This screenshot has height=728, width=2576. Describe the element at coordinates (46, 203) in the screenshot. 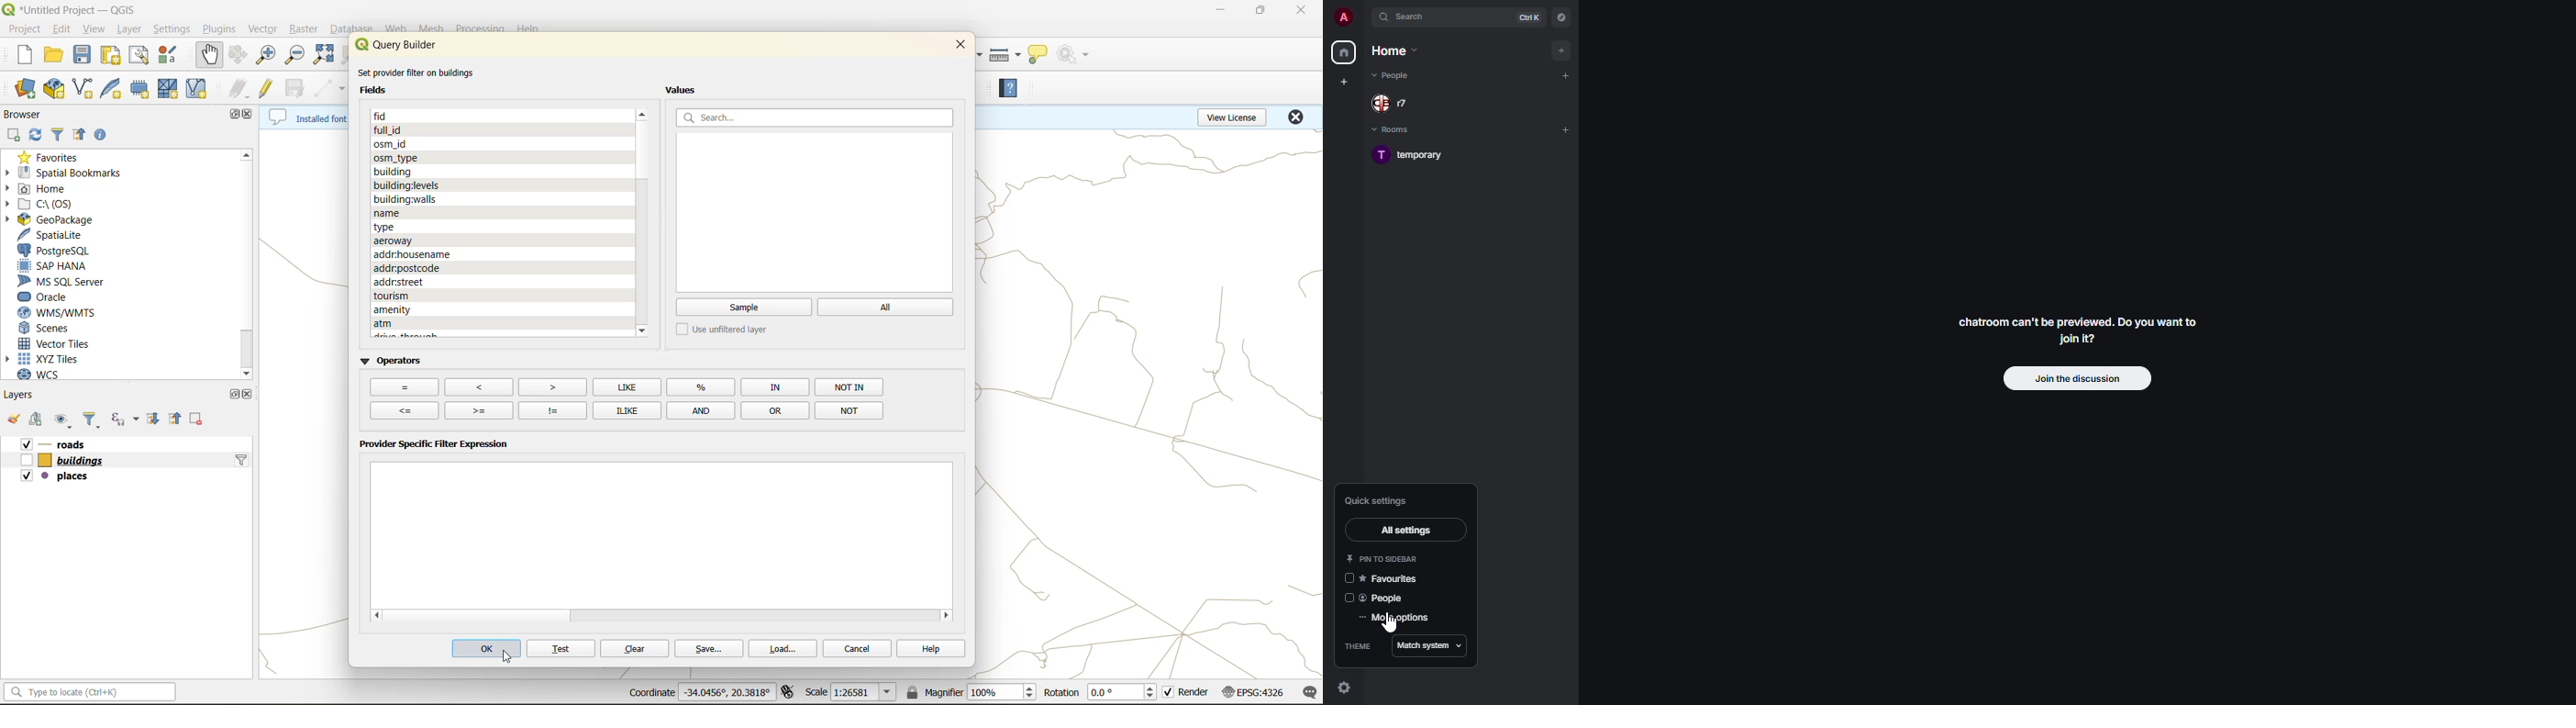

I see `c\:os` at that location.